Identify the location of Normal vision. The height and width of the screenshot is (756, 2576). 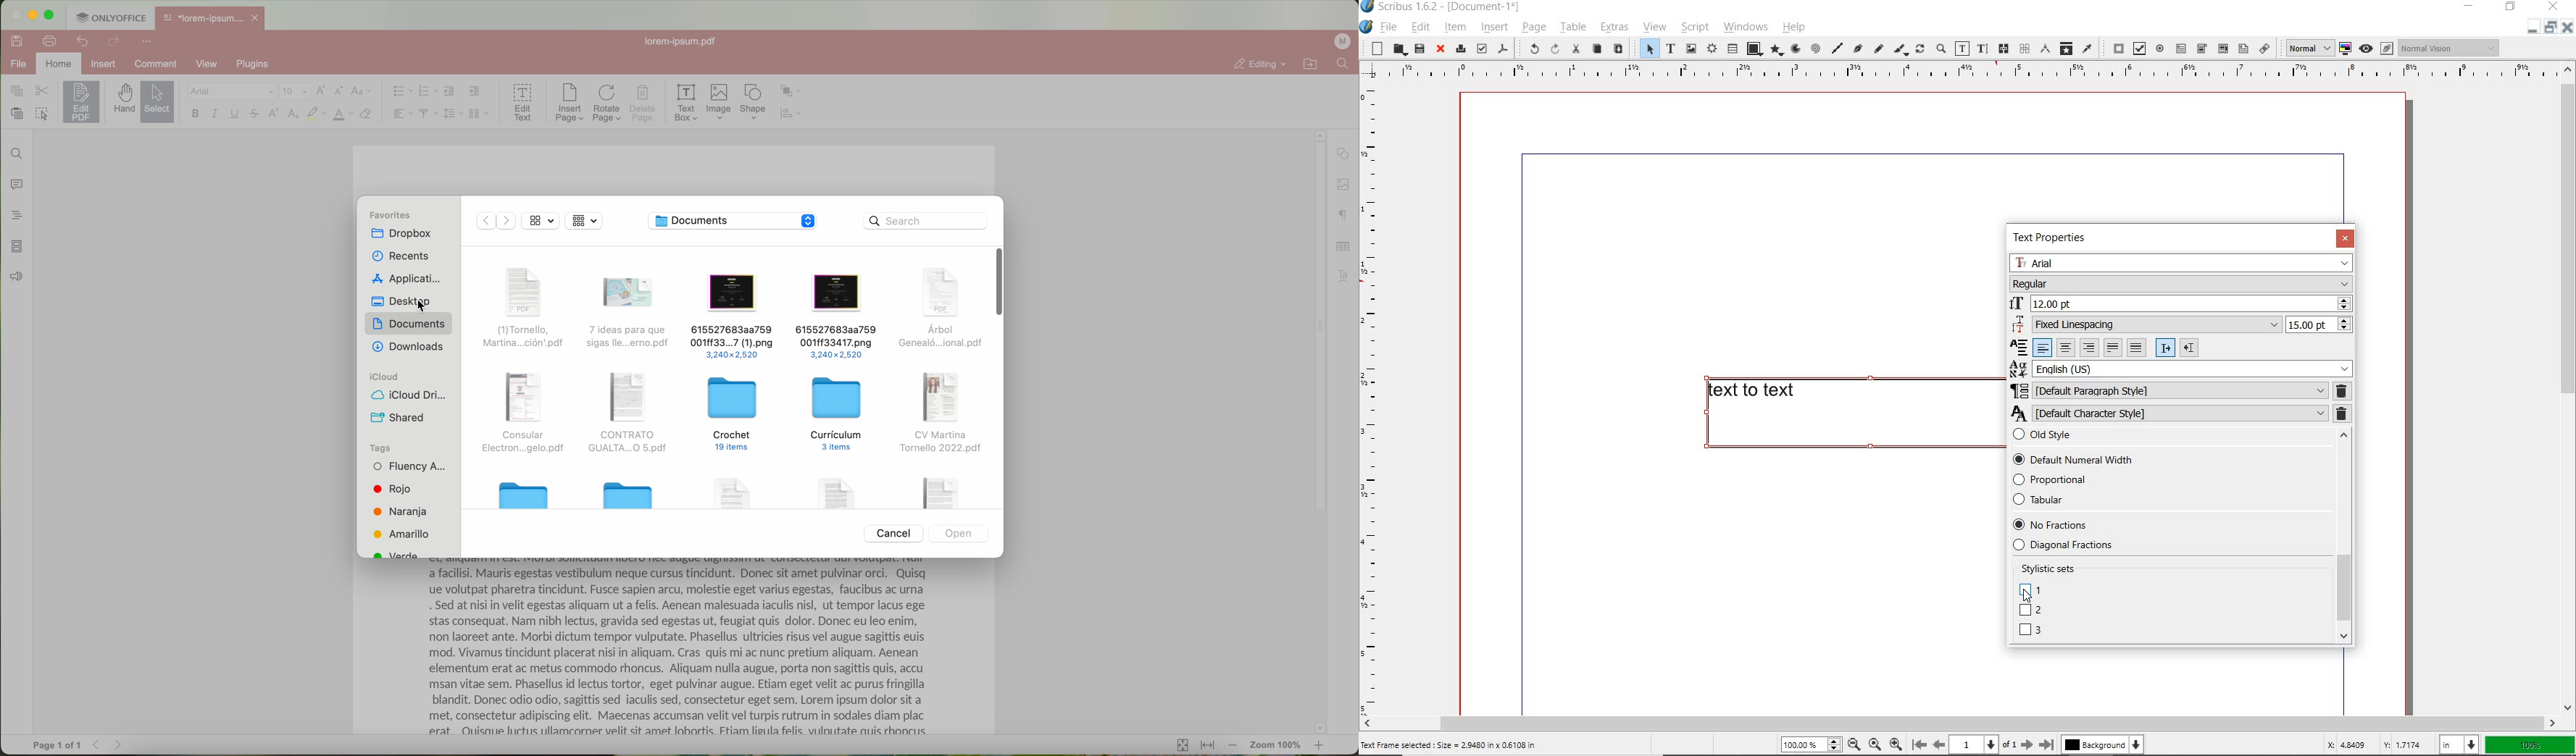
(2449, 49).